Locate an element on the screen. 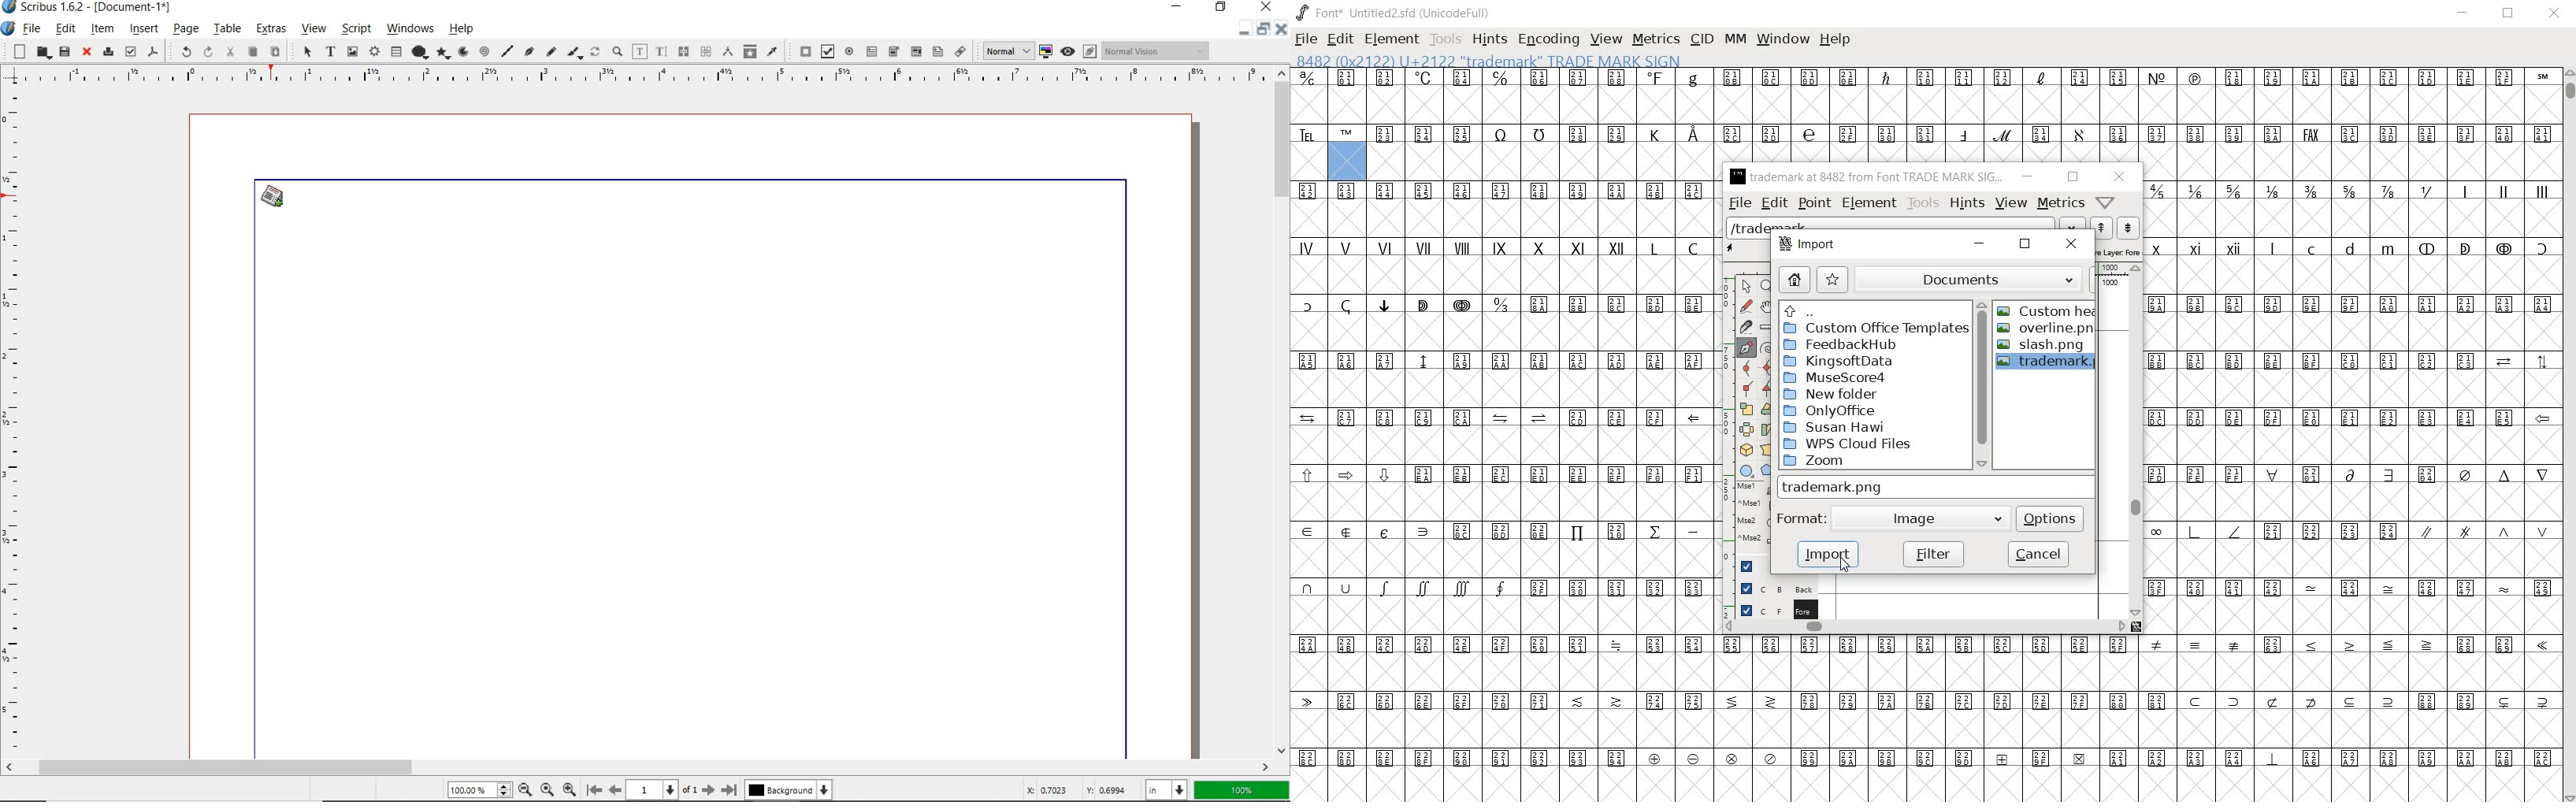  HINTS is located at coordinates (1488, 39).